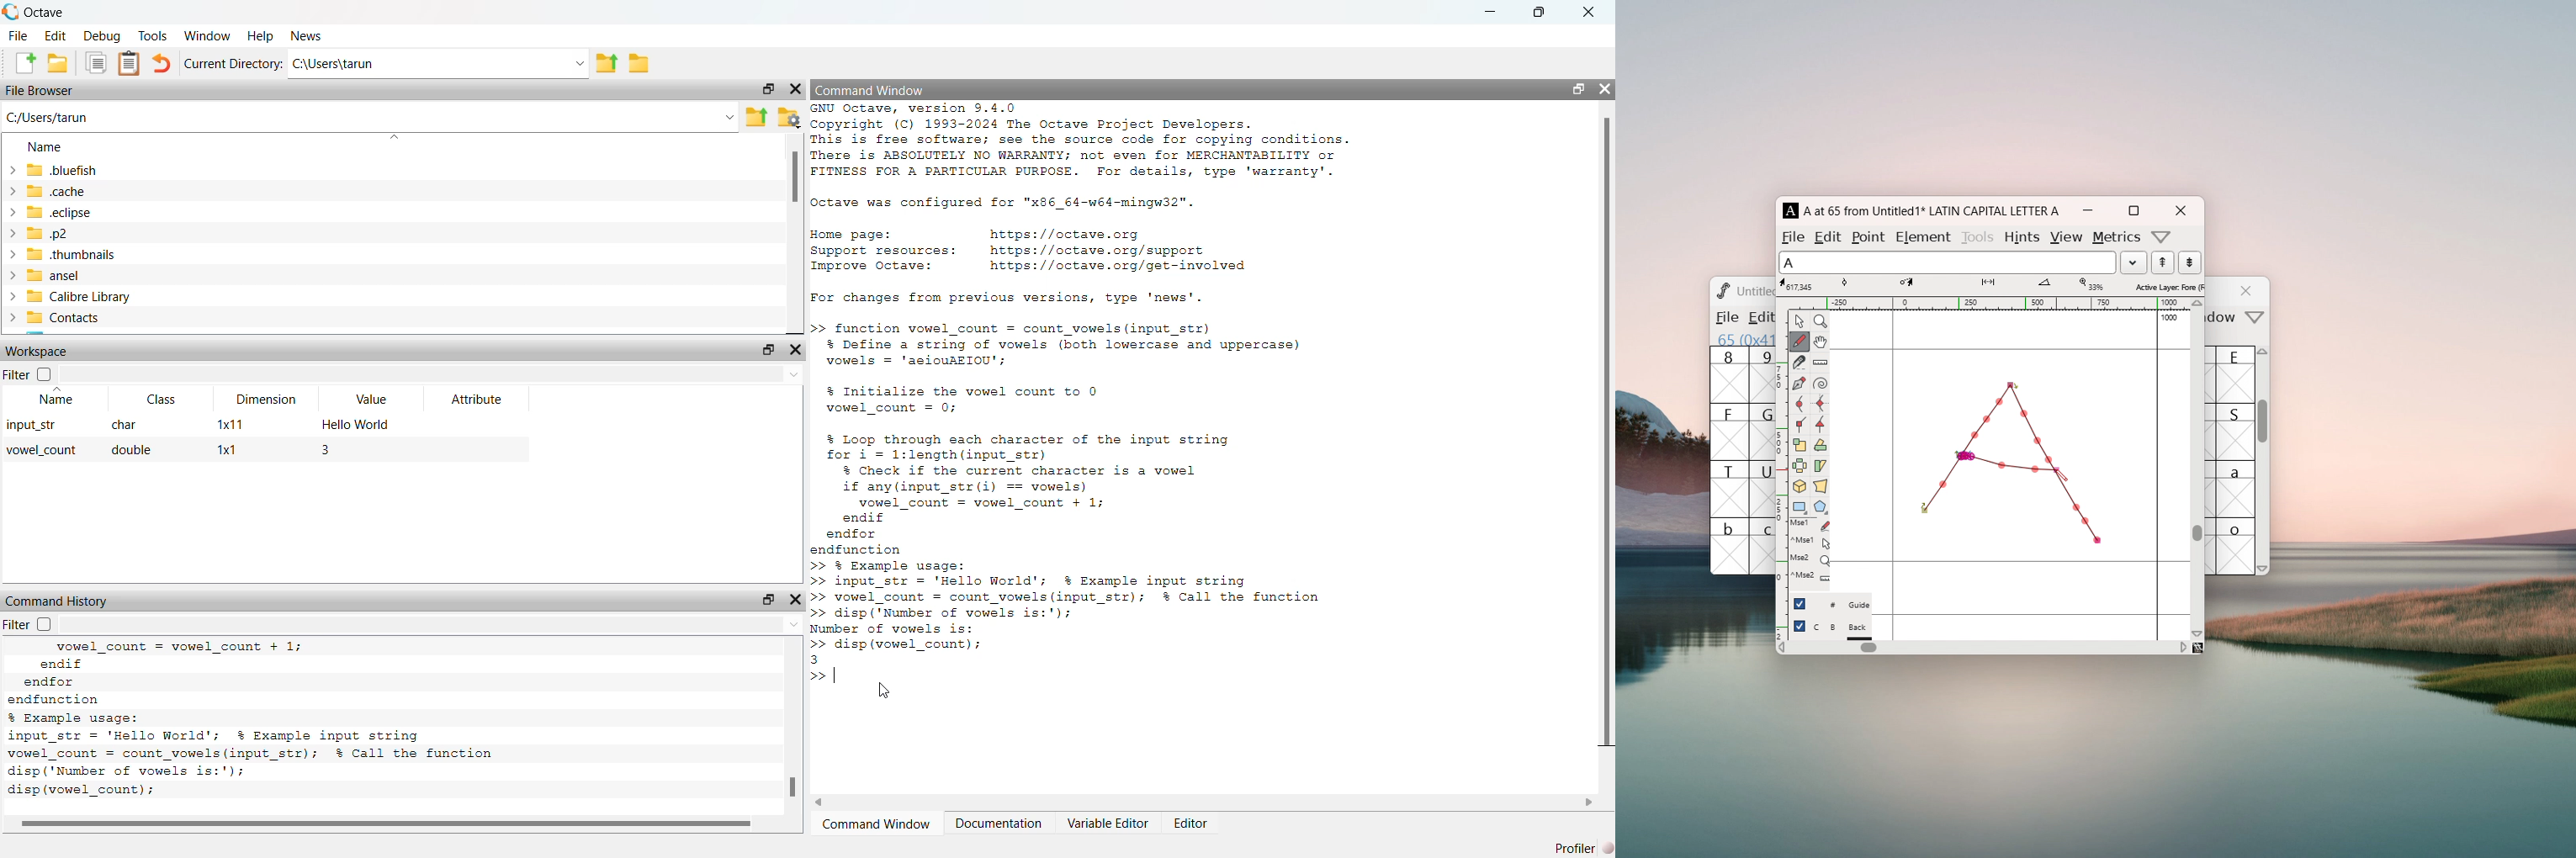  Describe the element at coordinates (2224, 318) in the screenshot. I see `window` at that location.